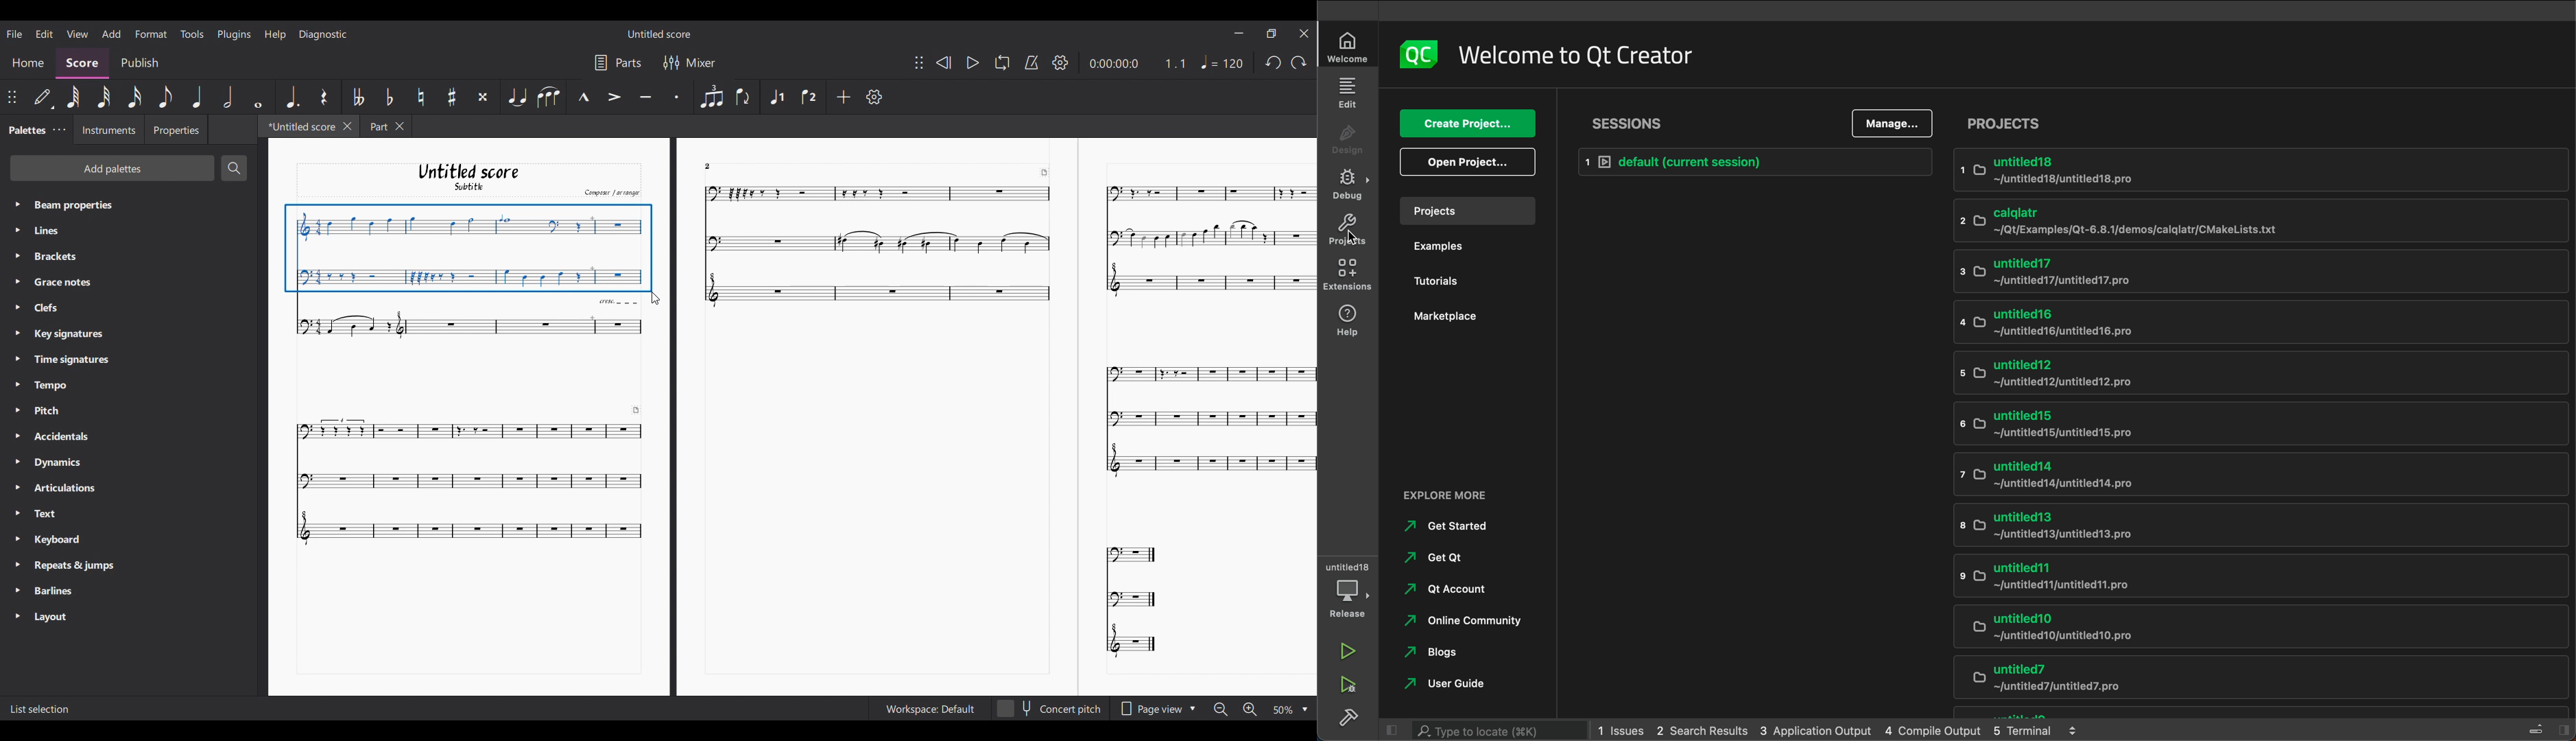 The image size is (2576, 756). What do you see at coordinates (1249, 709) in the screenshot?
I see `Zoom in` at bounding box center [1249, 709].